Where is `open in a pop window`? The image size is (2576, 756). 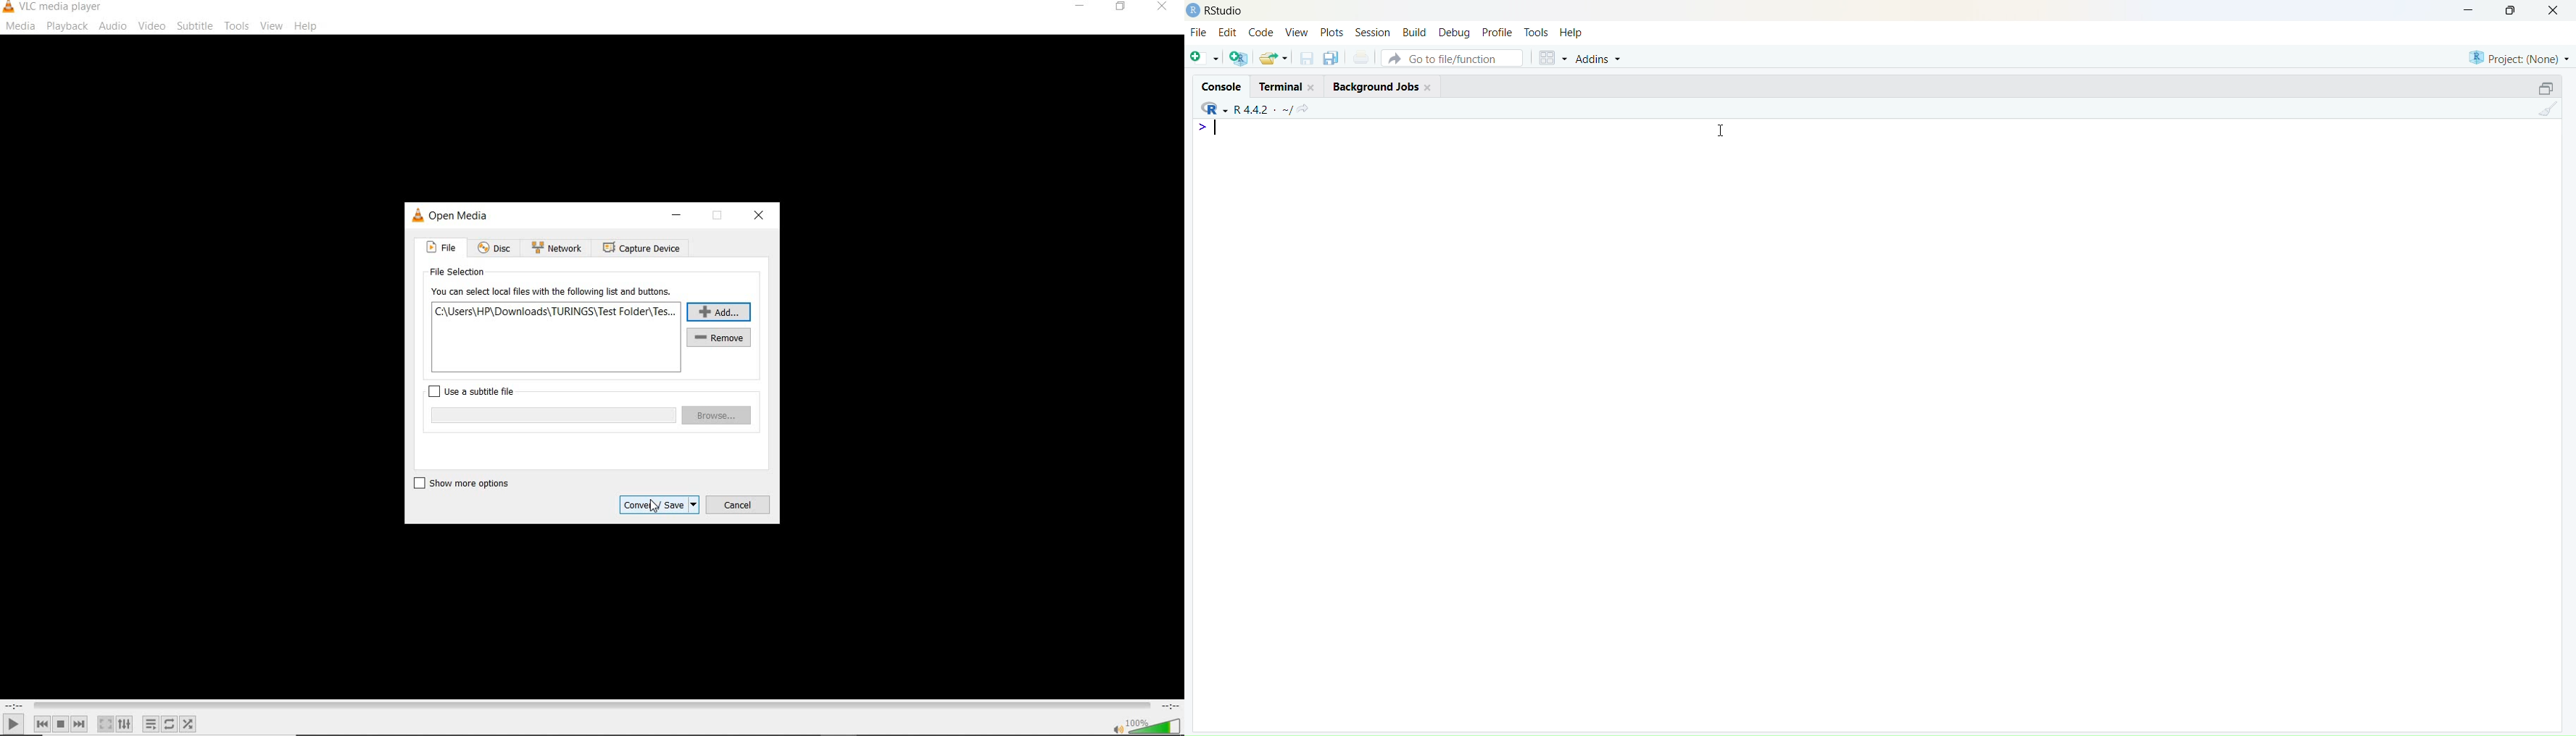
open in a pop window is located at coordinates (2545, 88).